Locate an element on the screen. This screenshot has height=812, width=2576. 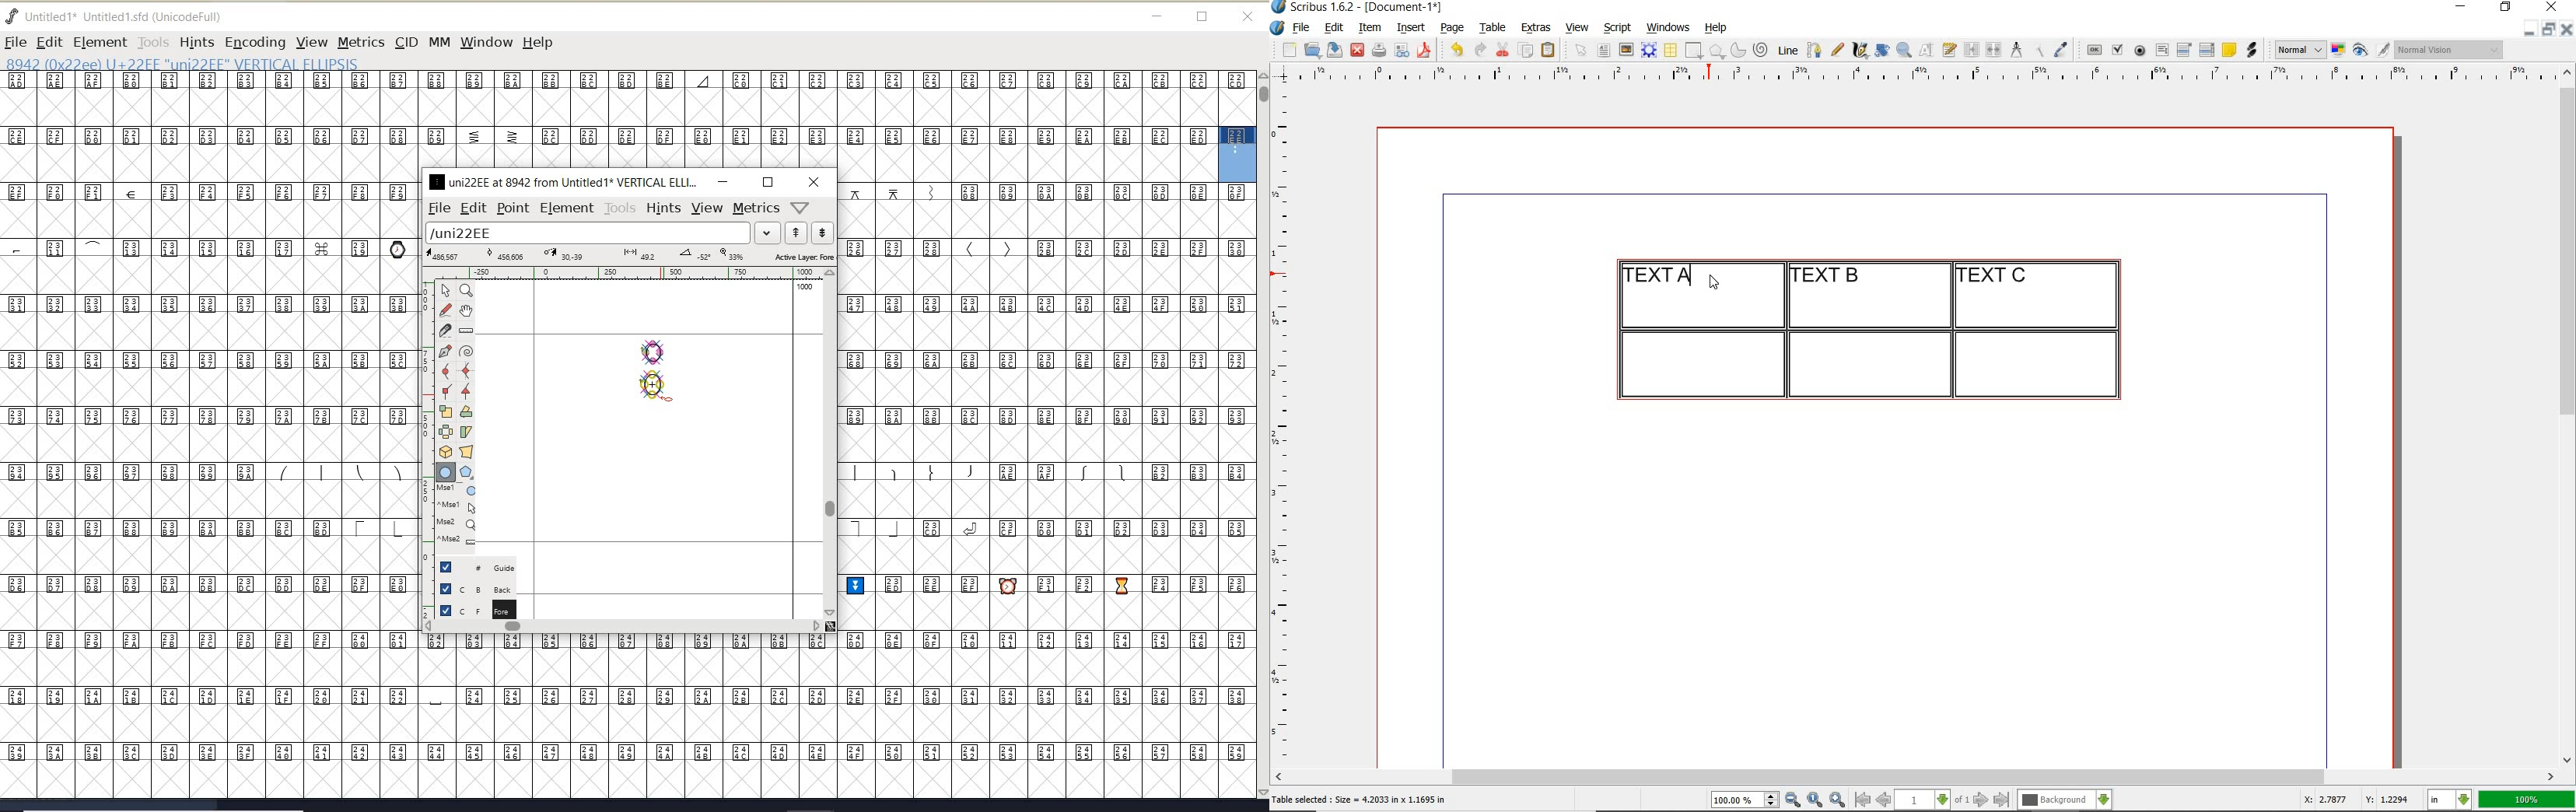
select current page level is located at coordinates (1932, 800).